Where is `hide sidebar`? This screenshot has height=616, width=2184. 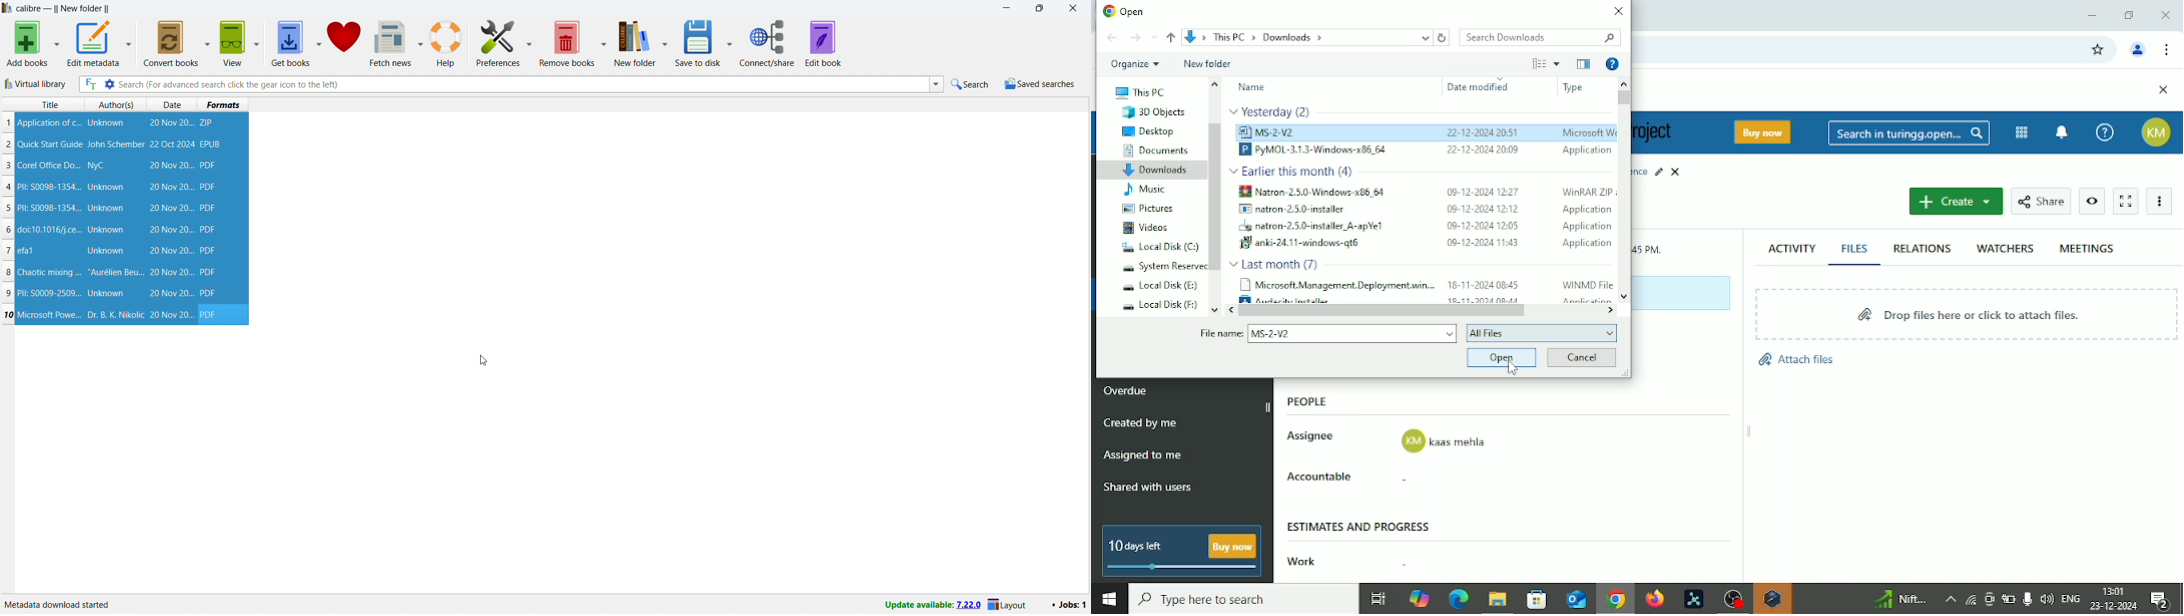
hide sidebar is located at coordinates (1269, 406).